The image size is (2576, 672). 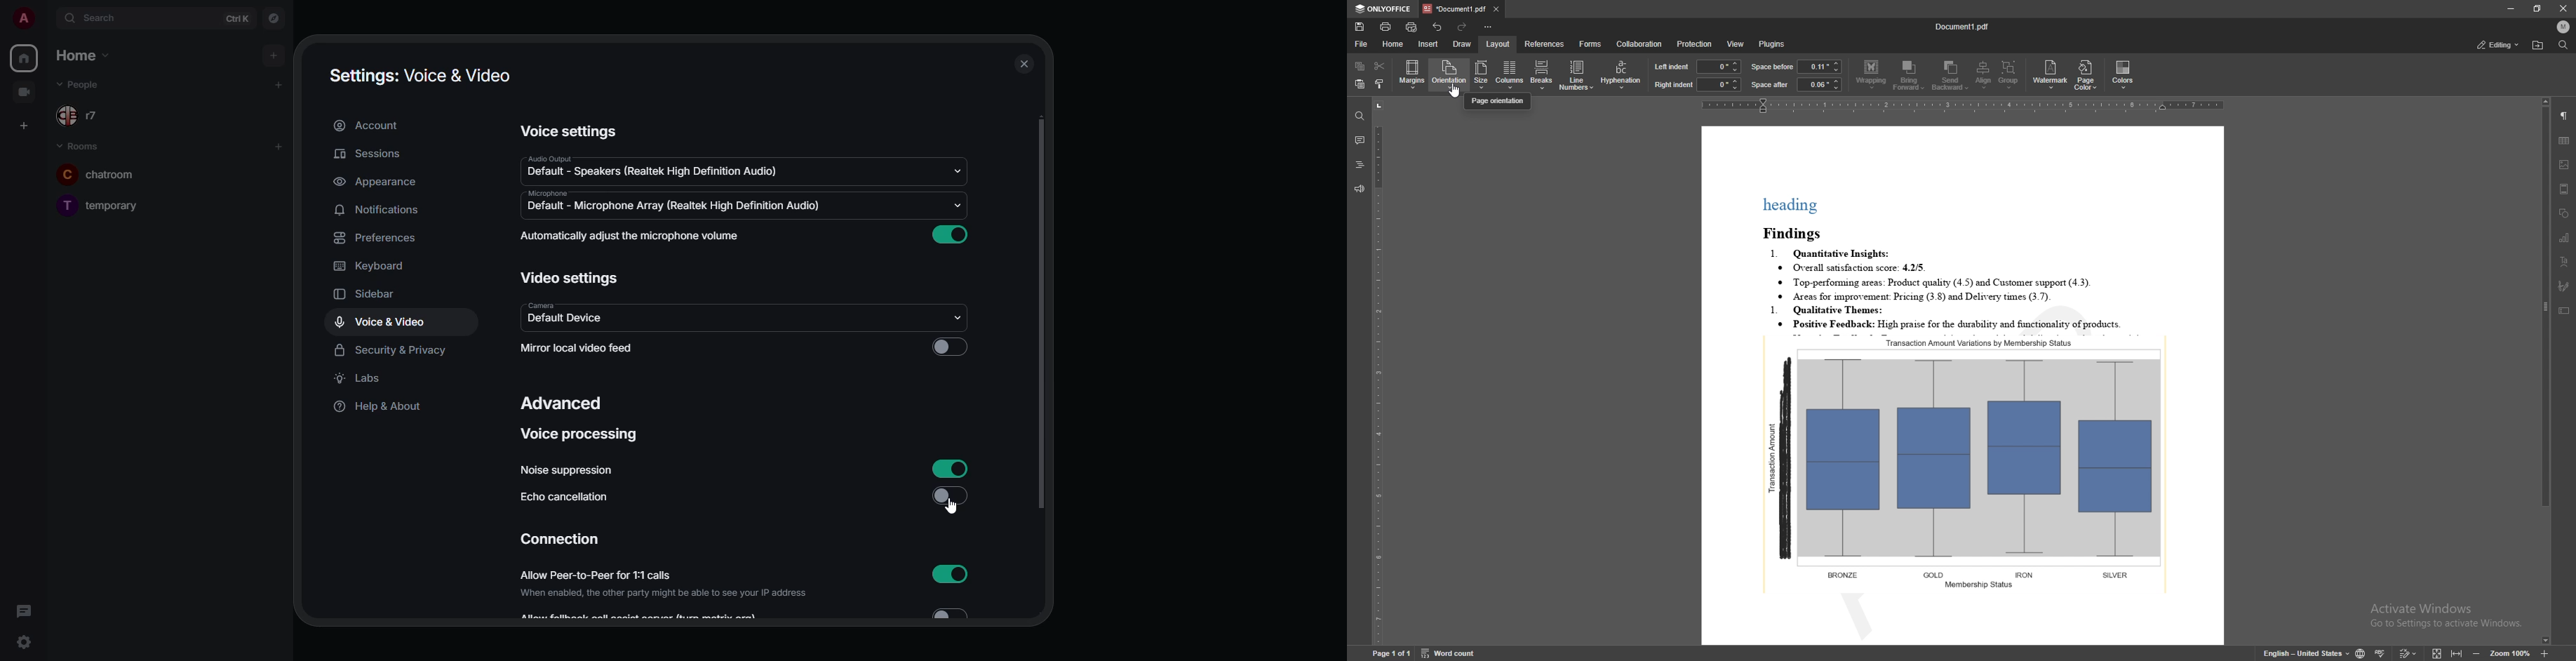 I want to click on undo, so click(x=1438, y=27).